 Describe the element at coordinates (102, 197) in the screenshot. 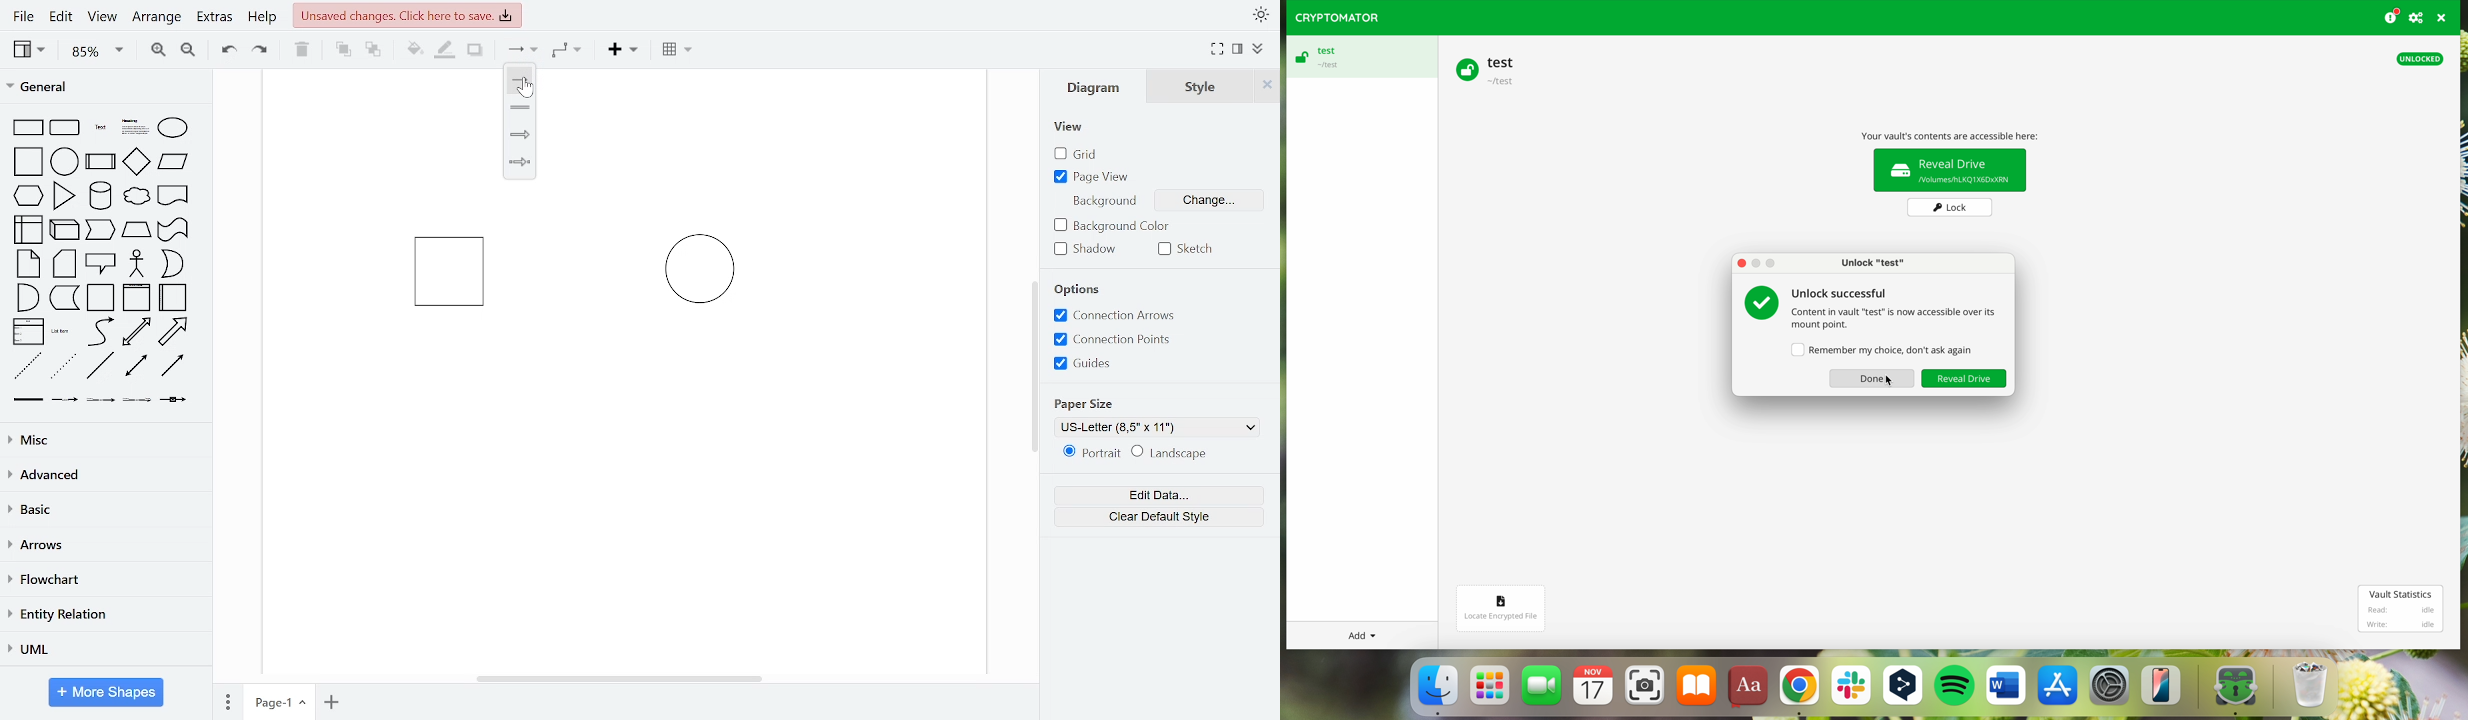

I see `cylinder` at that location.